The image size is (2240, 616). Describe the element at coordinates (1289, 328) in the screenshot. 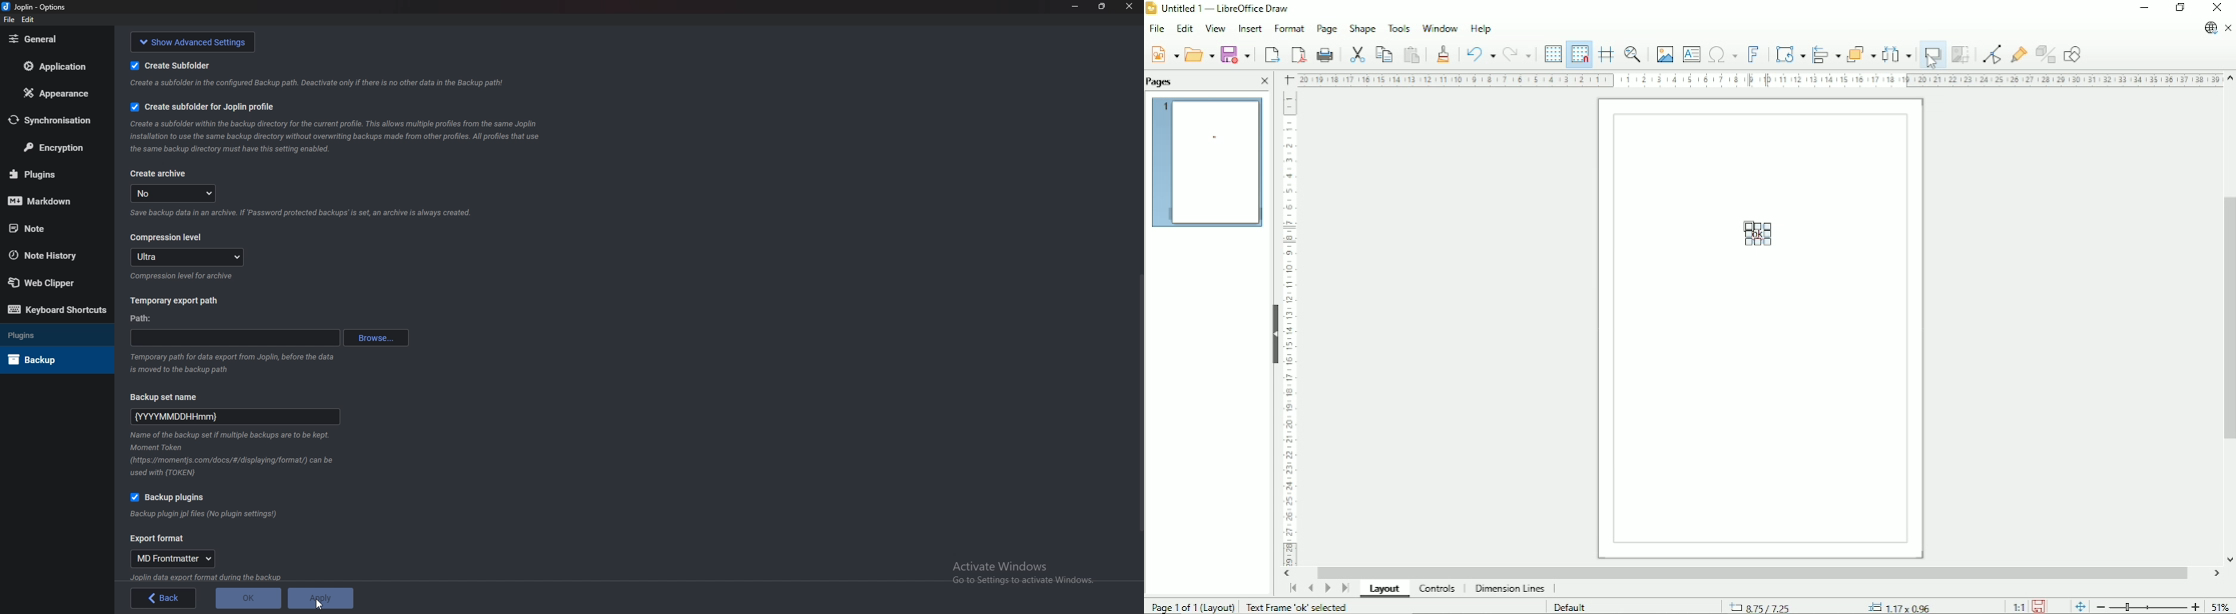

I see `Vertical scale` at that location.